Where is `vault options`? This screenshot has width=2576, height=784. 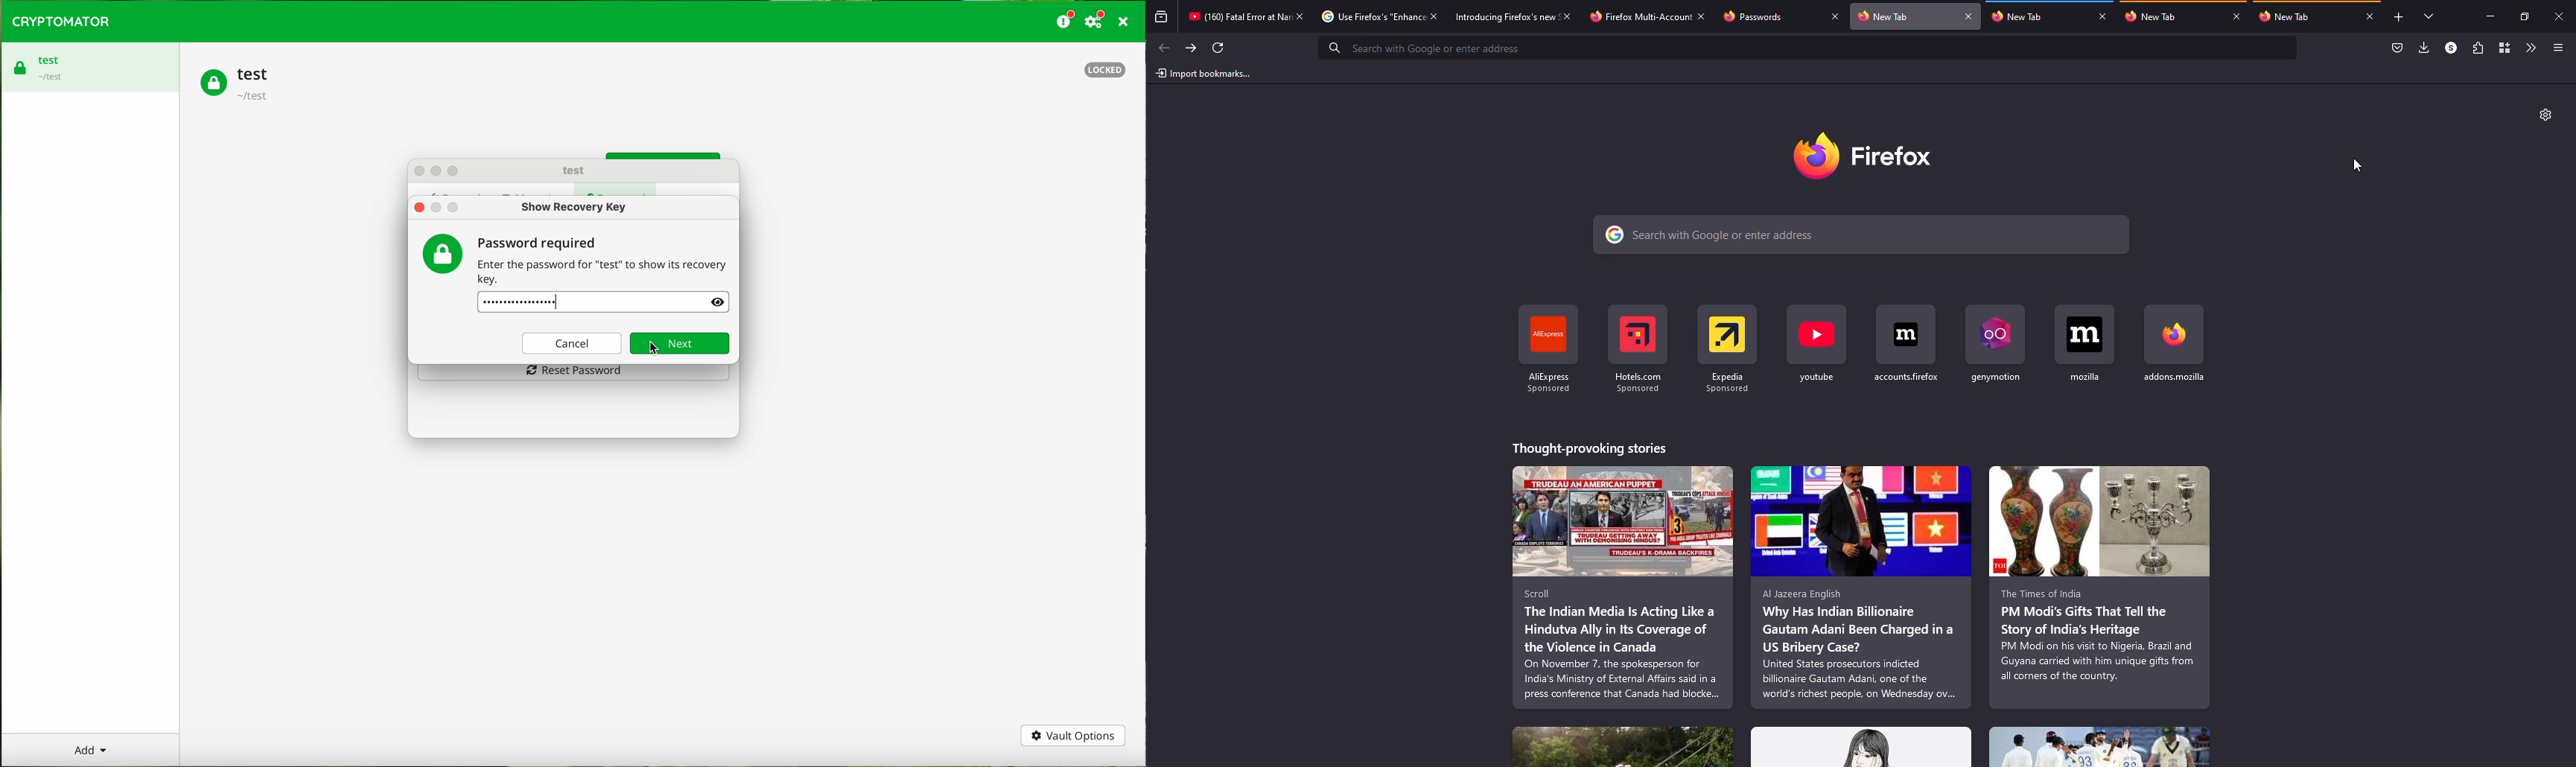
vault options is located at coordinates (1074, 736).